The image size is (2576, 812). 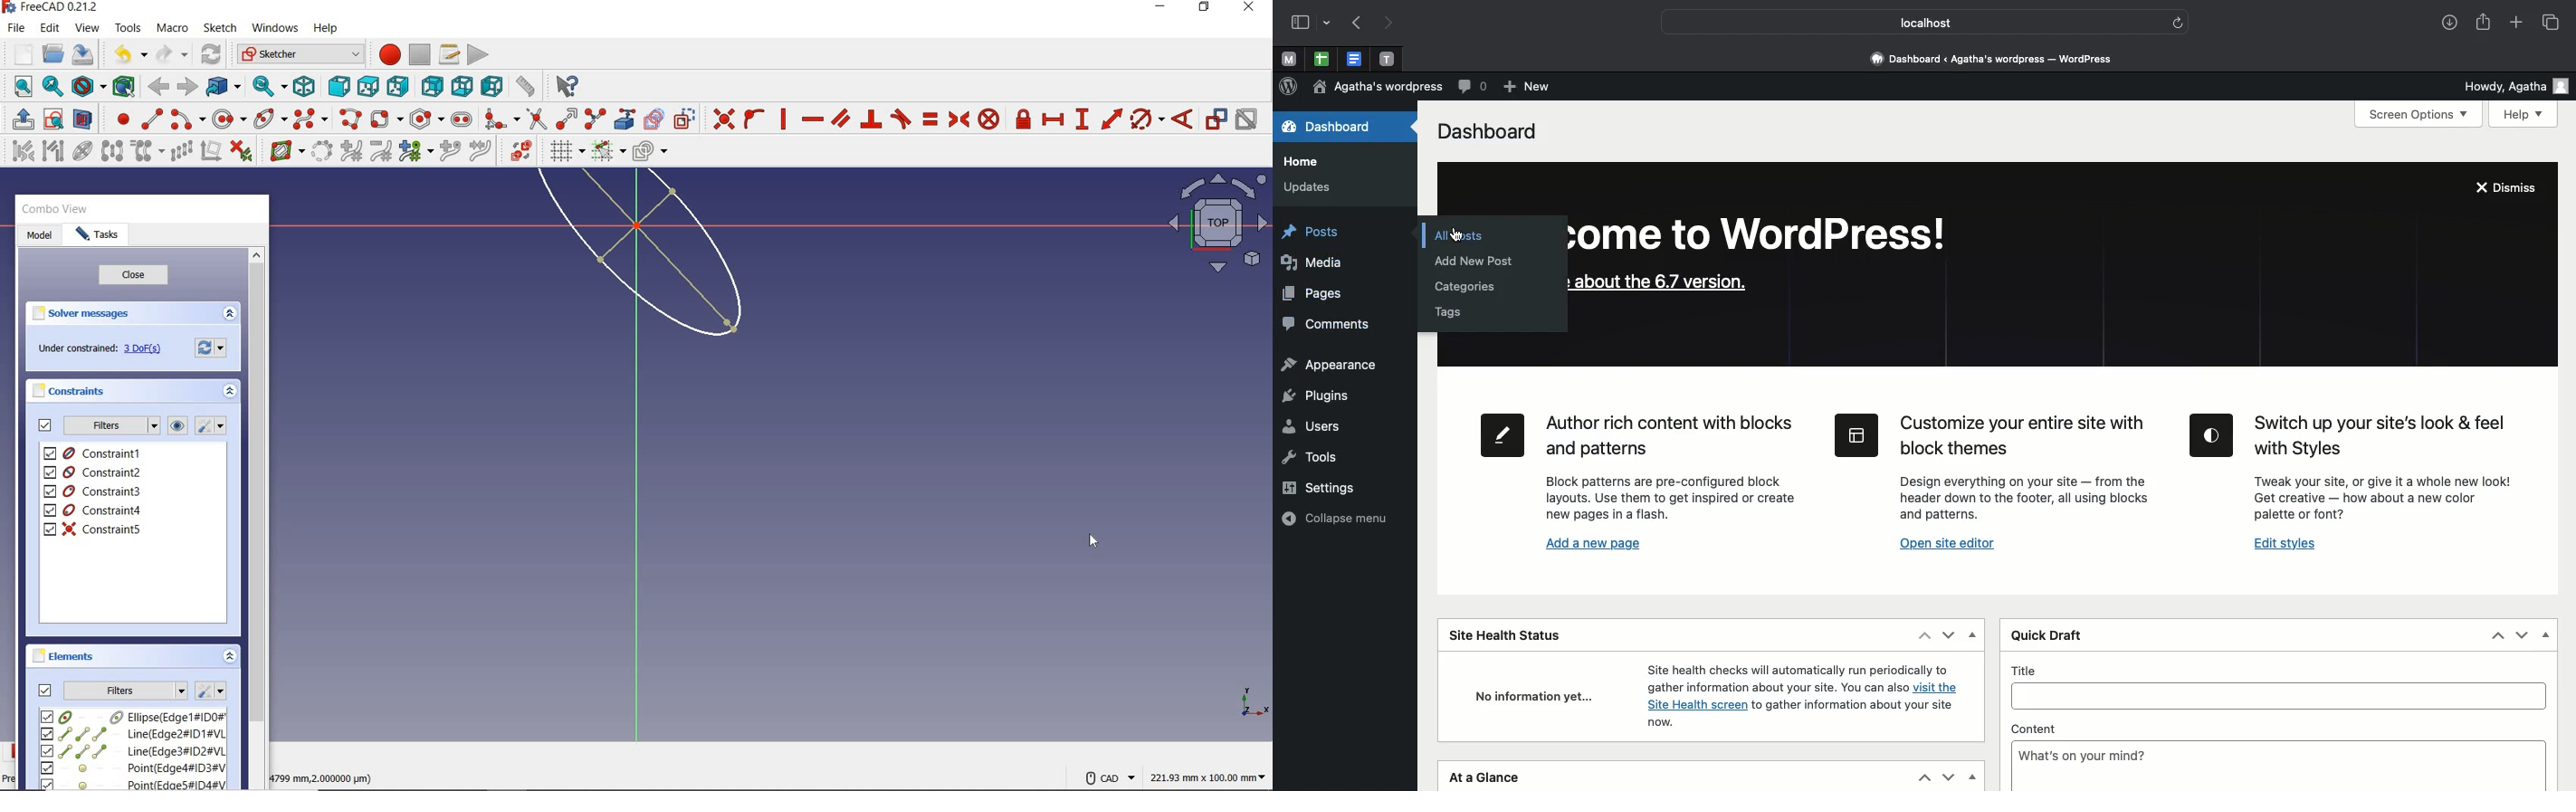 I want to click on Users, so click(x=1312, y=425).